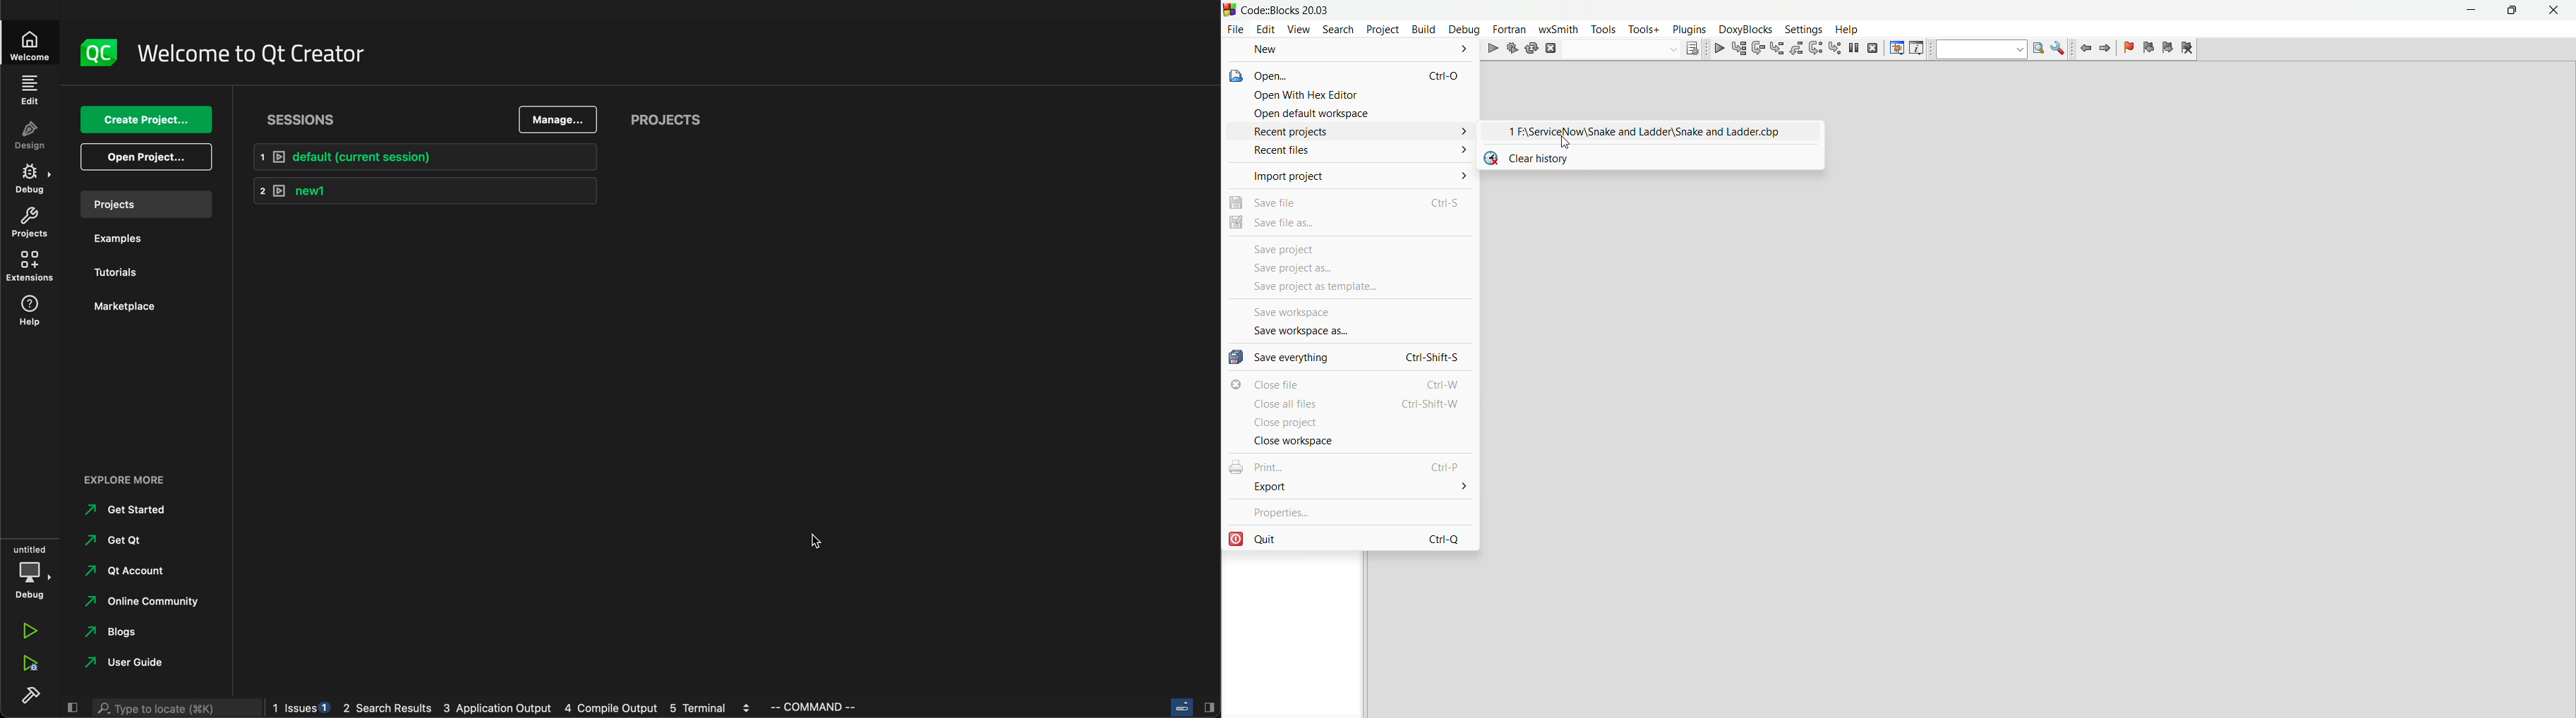  Describe the element at coordinates (1351, 383) in the screenshot. I see `close file` at that location.